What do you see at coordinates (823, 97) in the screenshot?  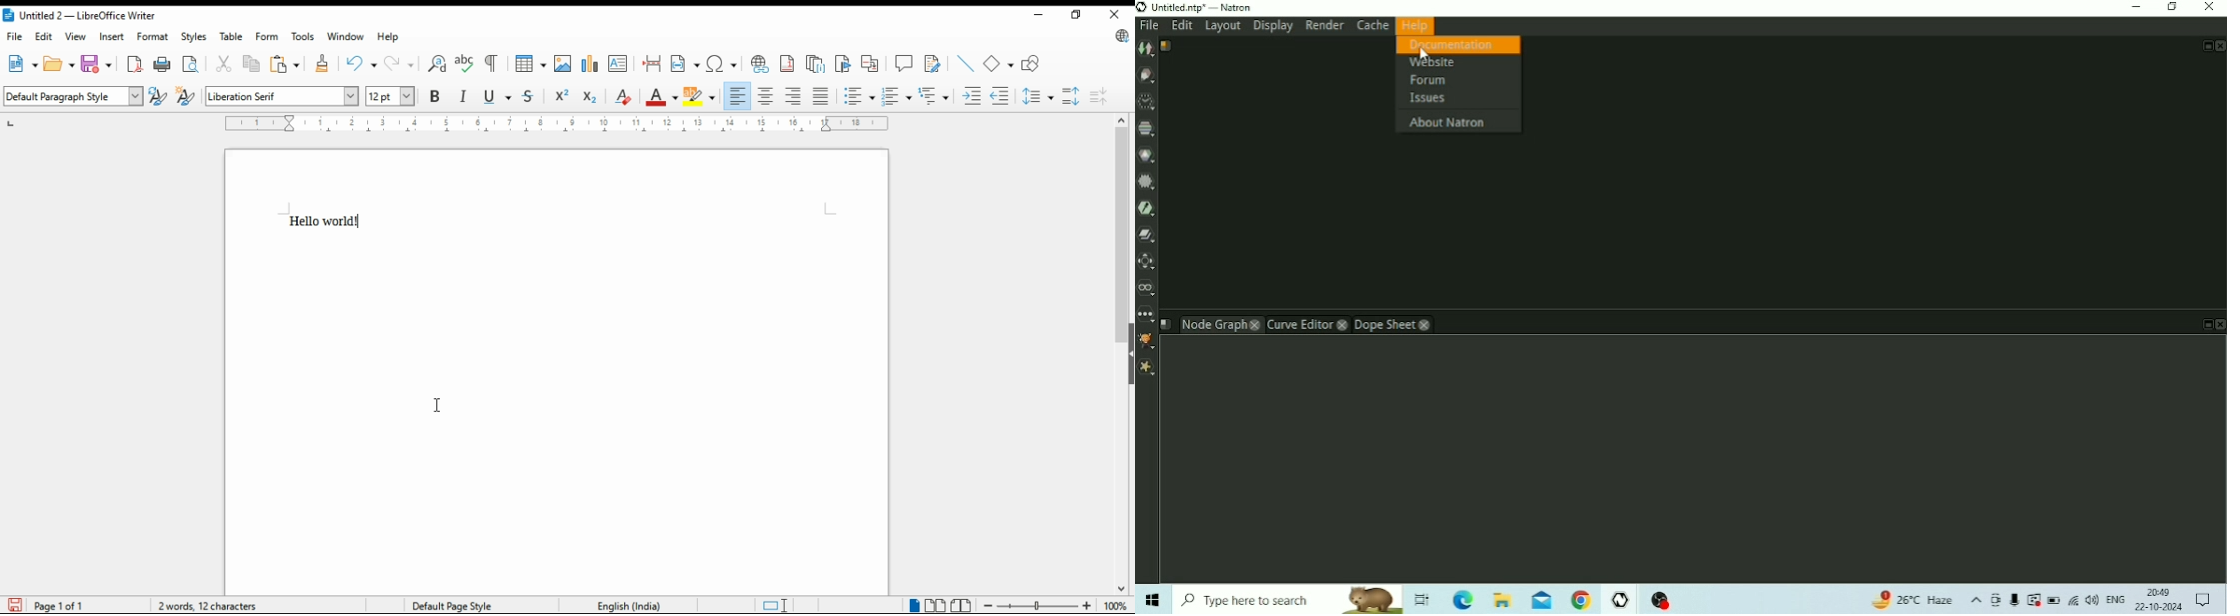 I see `justified` at bounding box center [823, 97].